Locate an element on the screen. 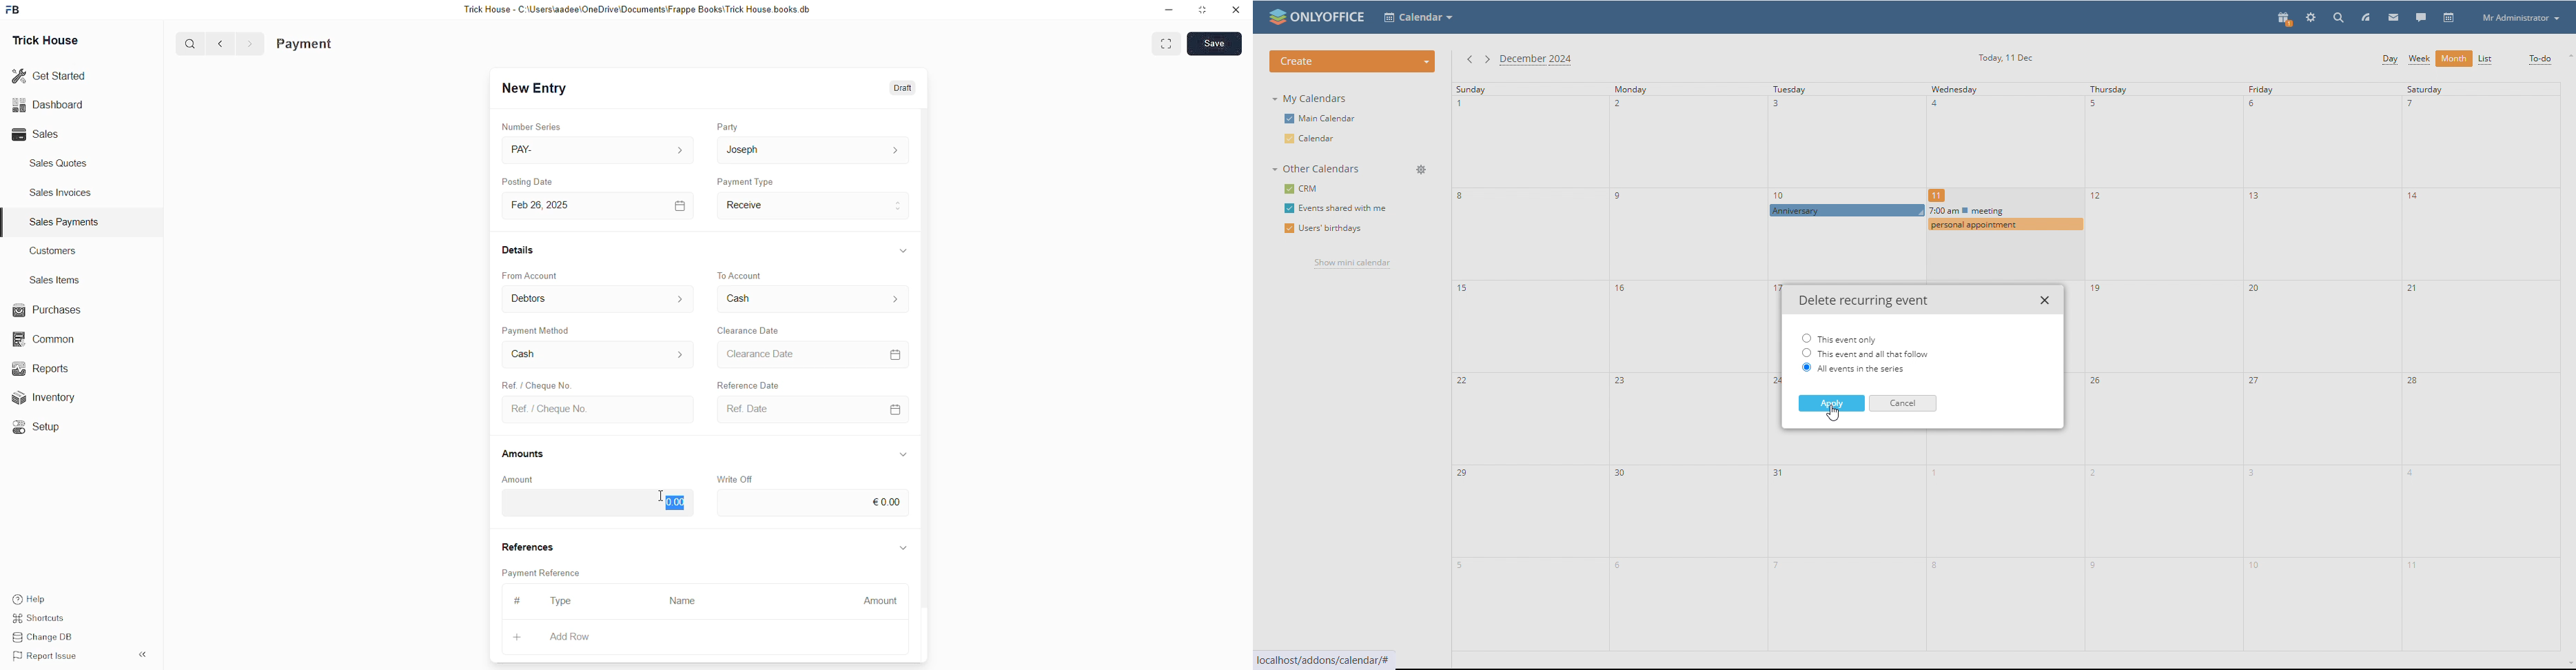  Draft is located at coordinates (905, 87).